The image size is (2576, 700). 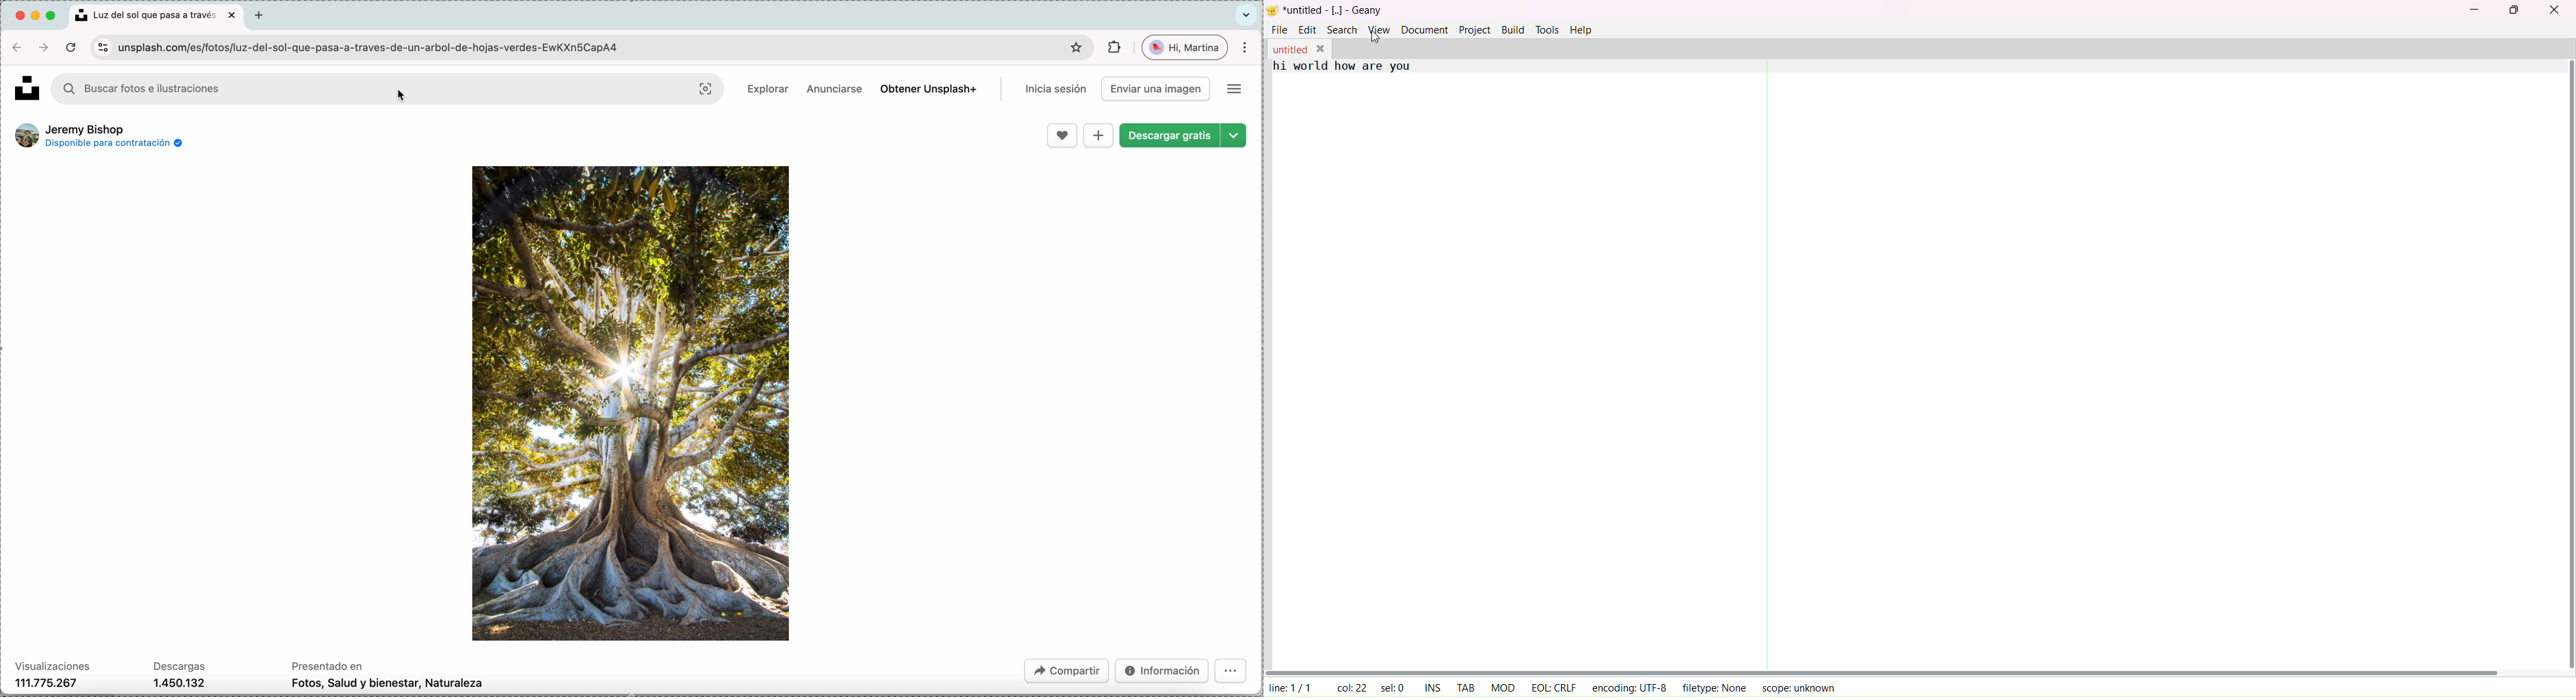 What do you see at coordinates (181, 674) in the screenshot?
I see `Descargas
1.450.132` at bounding box center [181, 674].